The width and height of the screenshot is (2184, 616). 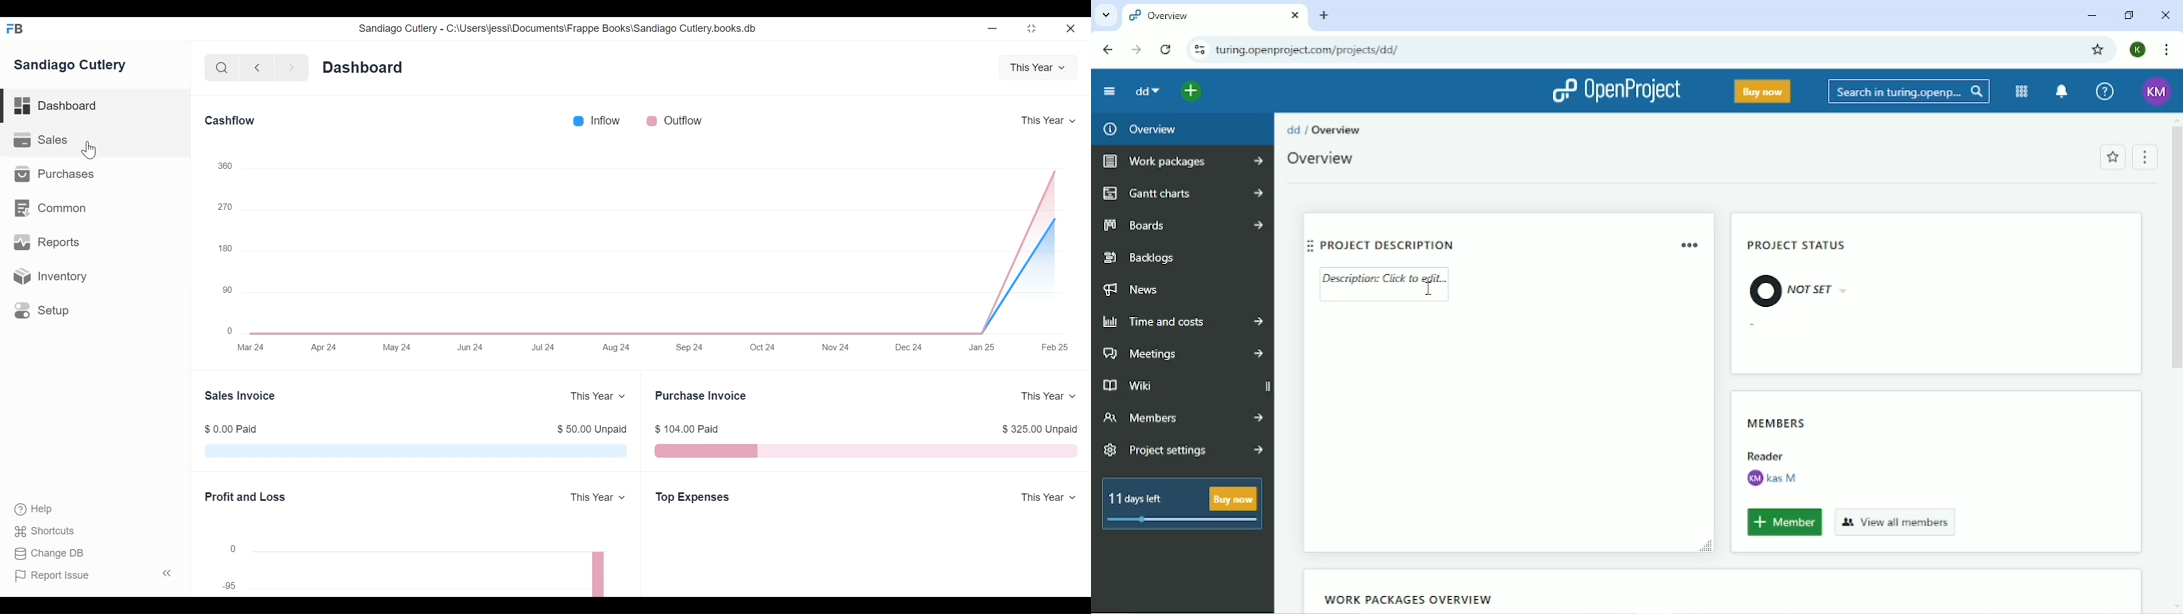 I want to click on 180, so click(x=225, y=247).